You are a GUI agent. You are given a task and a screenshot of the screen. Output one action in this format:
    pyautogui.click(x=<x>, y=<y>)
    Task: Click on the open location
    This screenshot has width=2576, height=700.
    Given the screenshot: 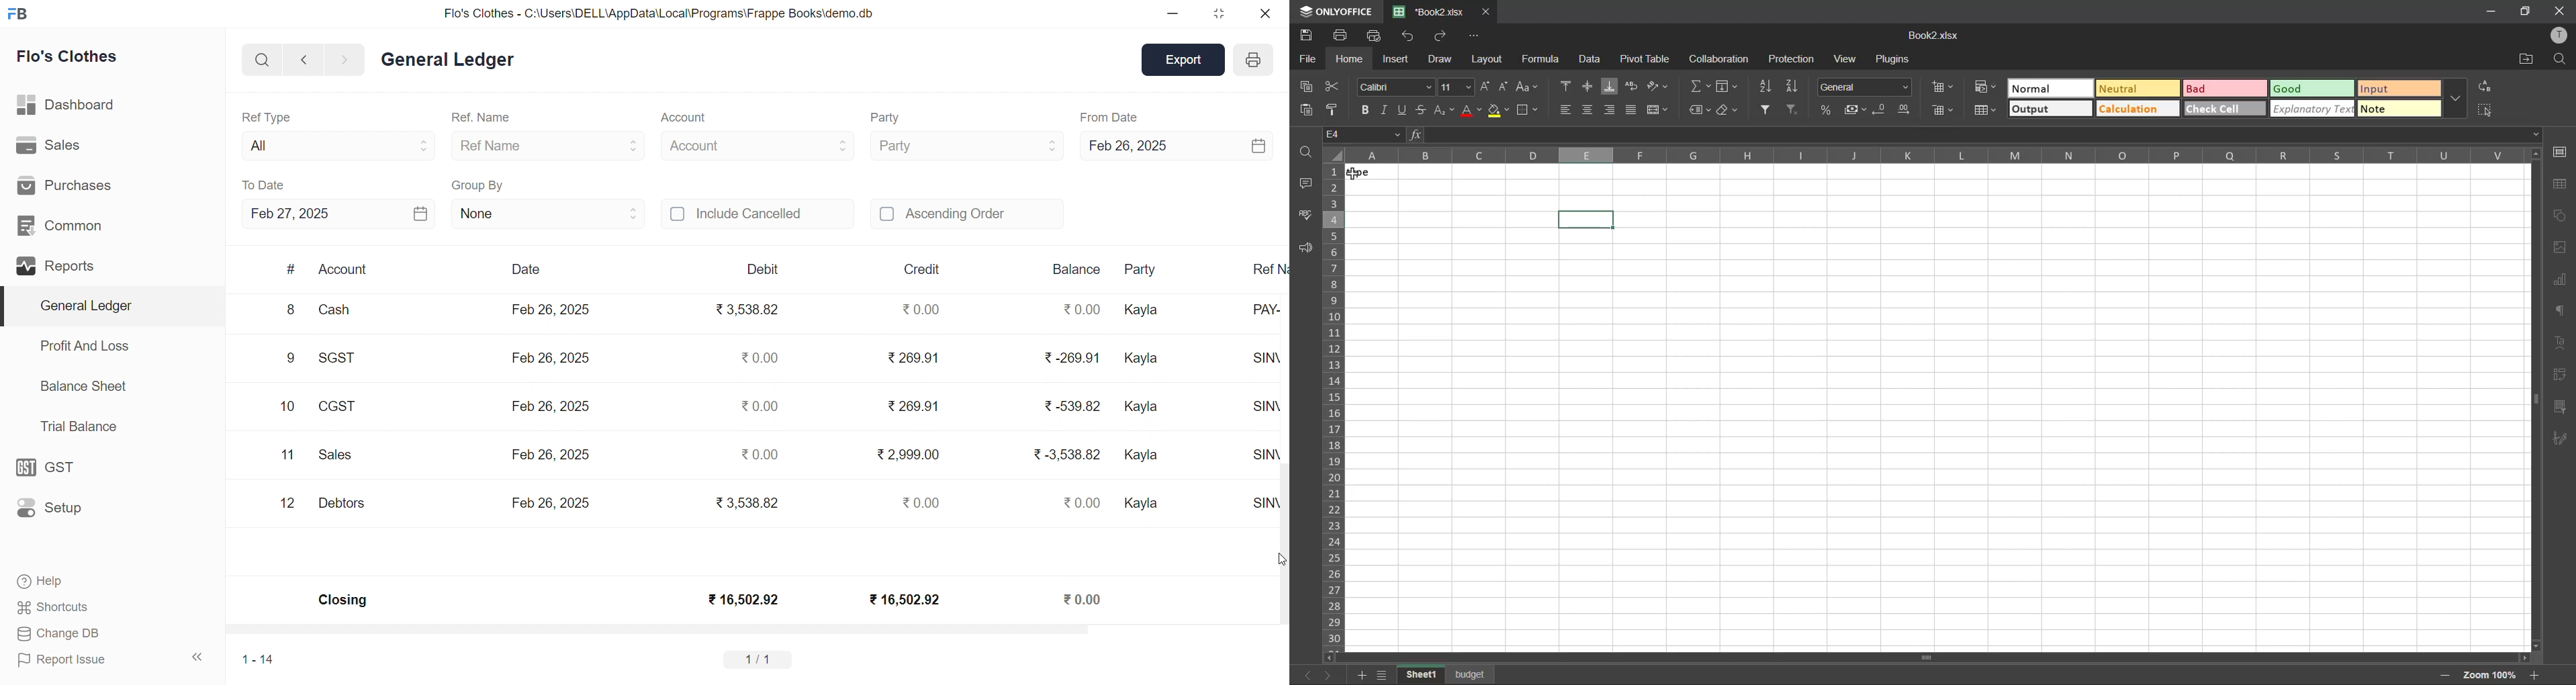 What is the action you would take?
    pyautogui.click(x=2523, y=61)
    